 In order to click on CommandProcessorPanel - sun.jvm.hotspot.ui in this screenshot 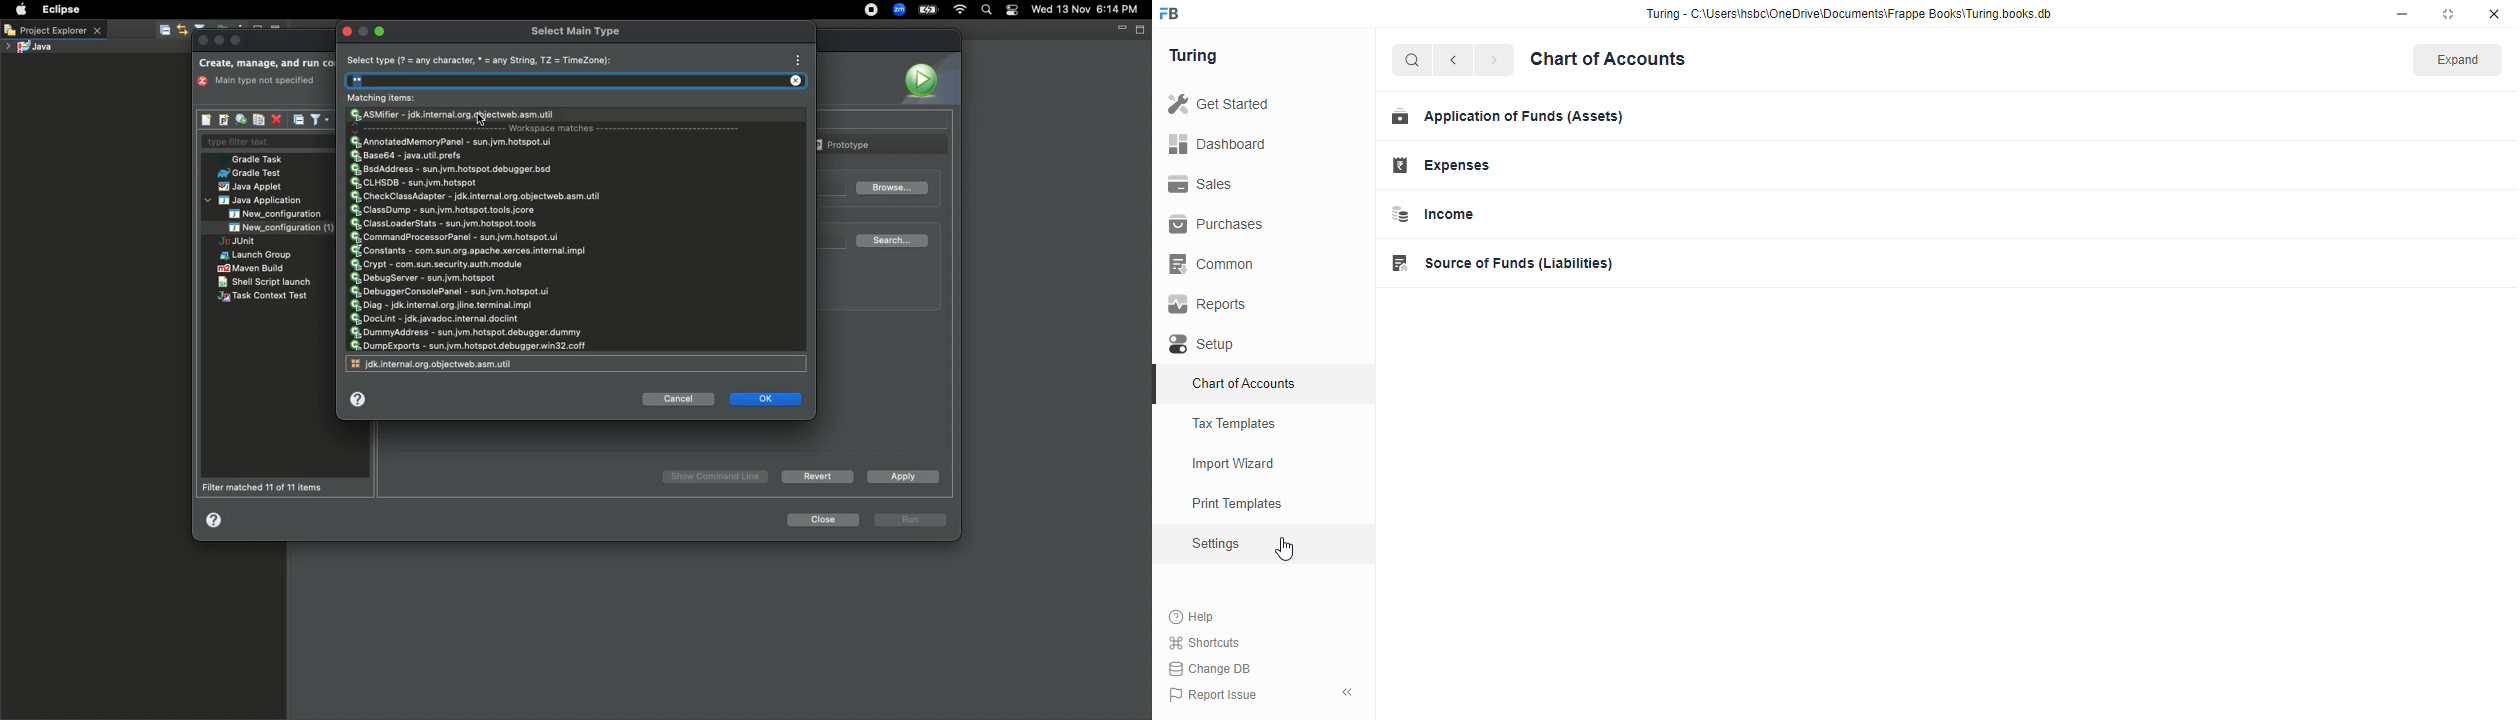, I will do `click(457, 238)`.